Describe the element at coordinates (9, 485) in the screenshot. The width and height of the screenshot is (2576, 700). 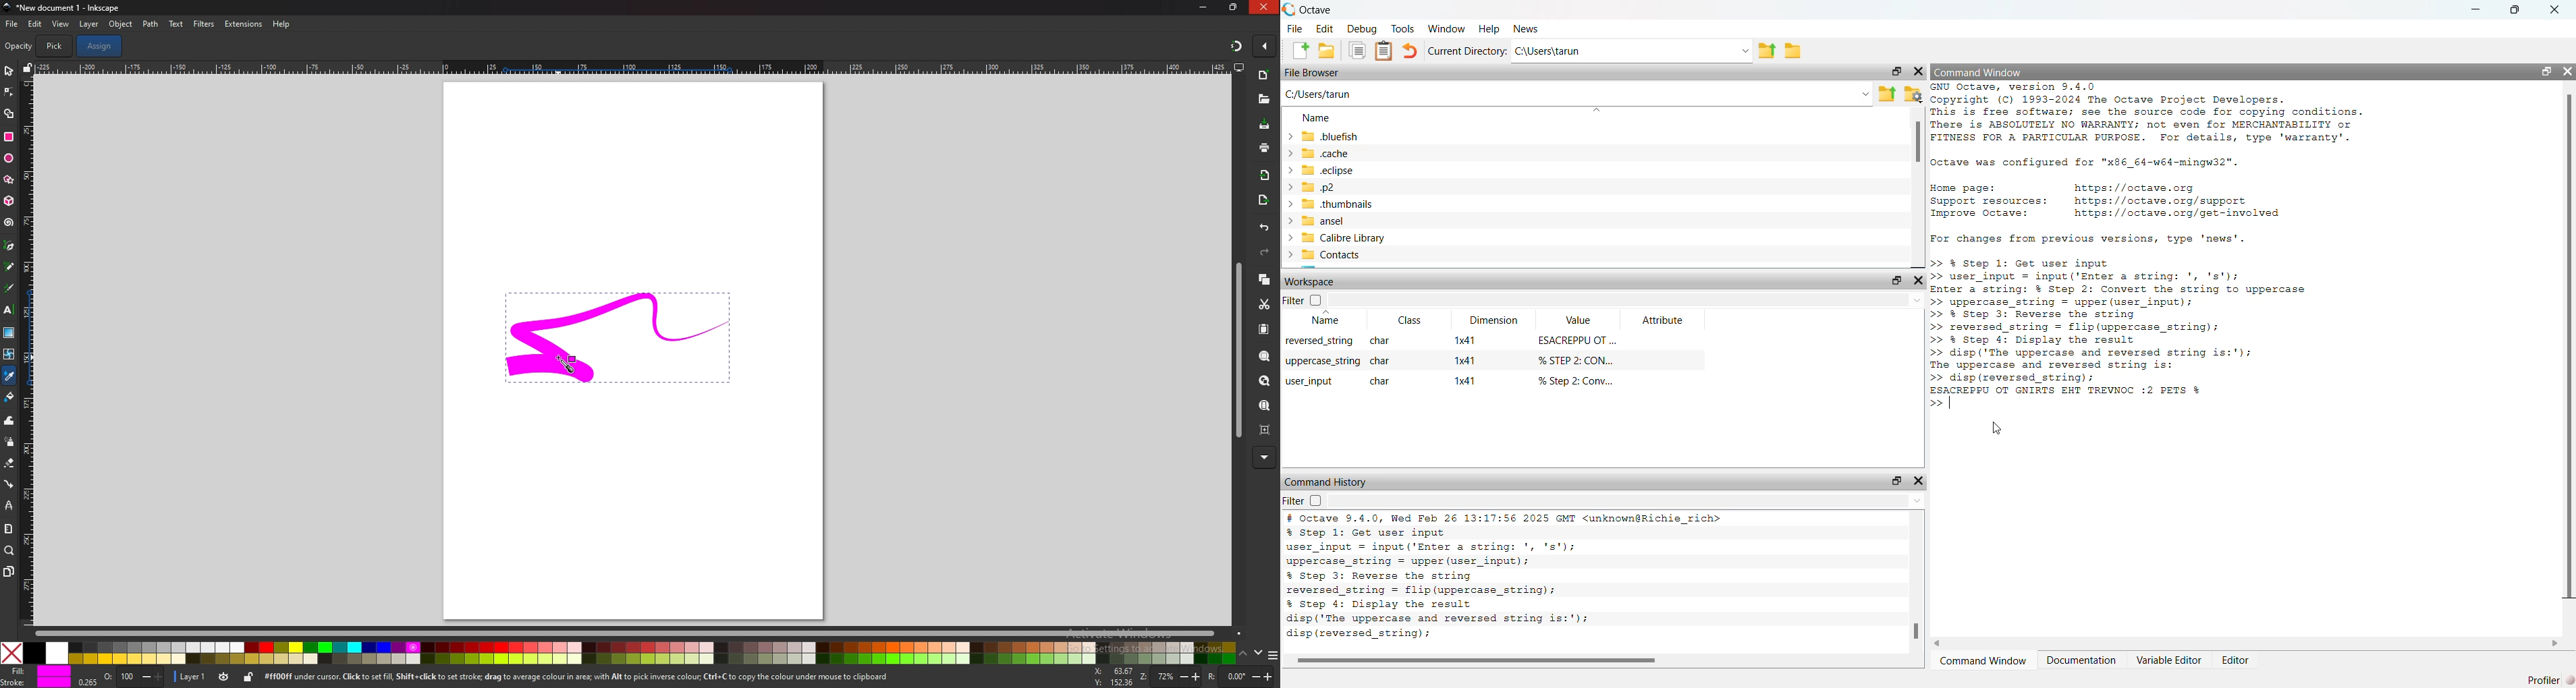
I see `connector` at that location.